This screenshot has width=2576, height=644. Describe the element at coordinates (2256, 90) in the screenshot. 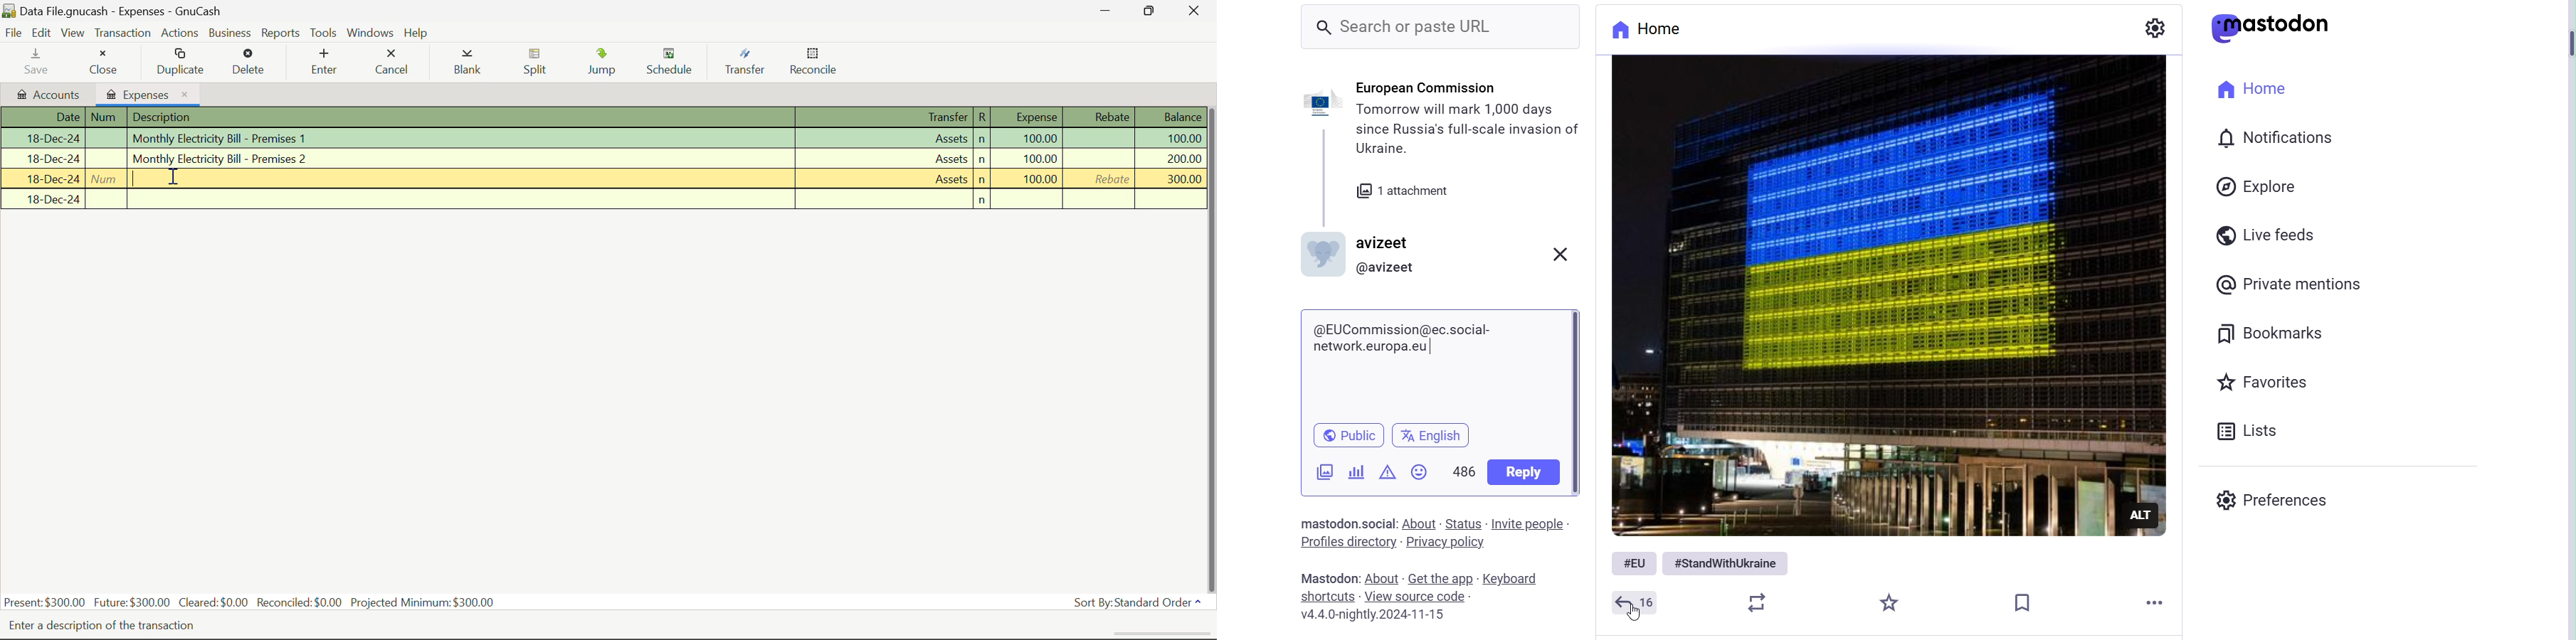

I see `Home` at that location.